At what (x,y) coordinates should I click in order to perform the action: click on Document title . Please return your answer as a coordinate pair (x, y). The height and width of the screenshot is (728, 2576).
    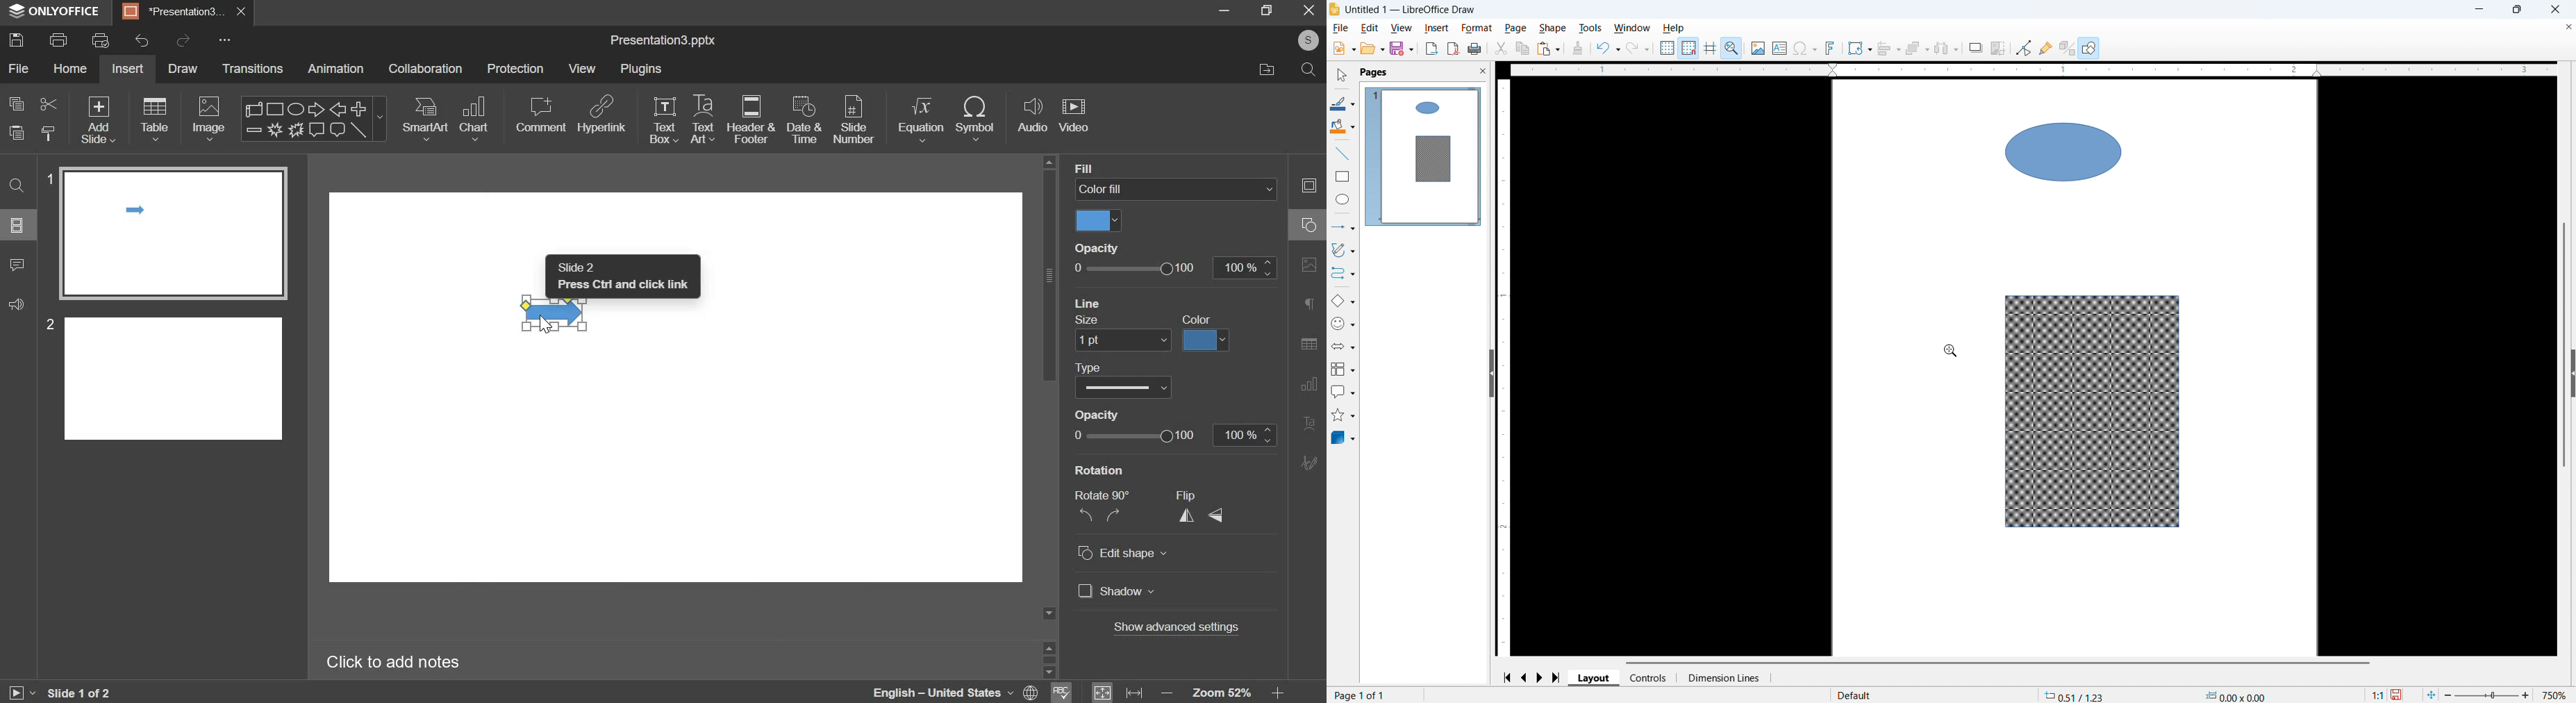
    Looking at the image, I should click on (1410, 10).